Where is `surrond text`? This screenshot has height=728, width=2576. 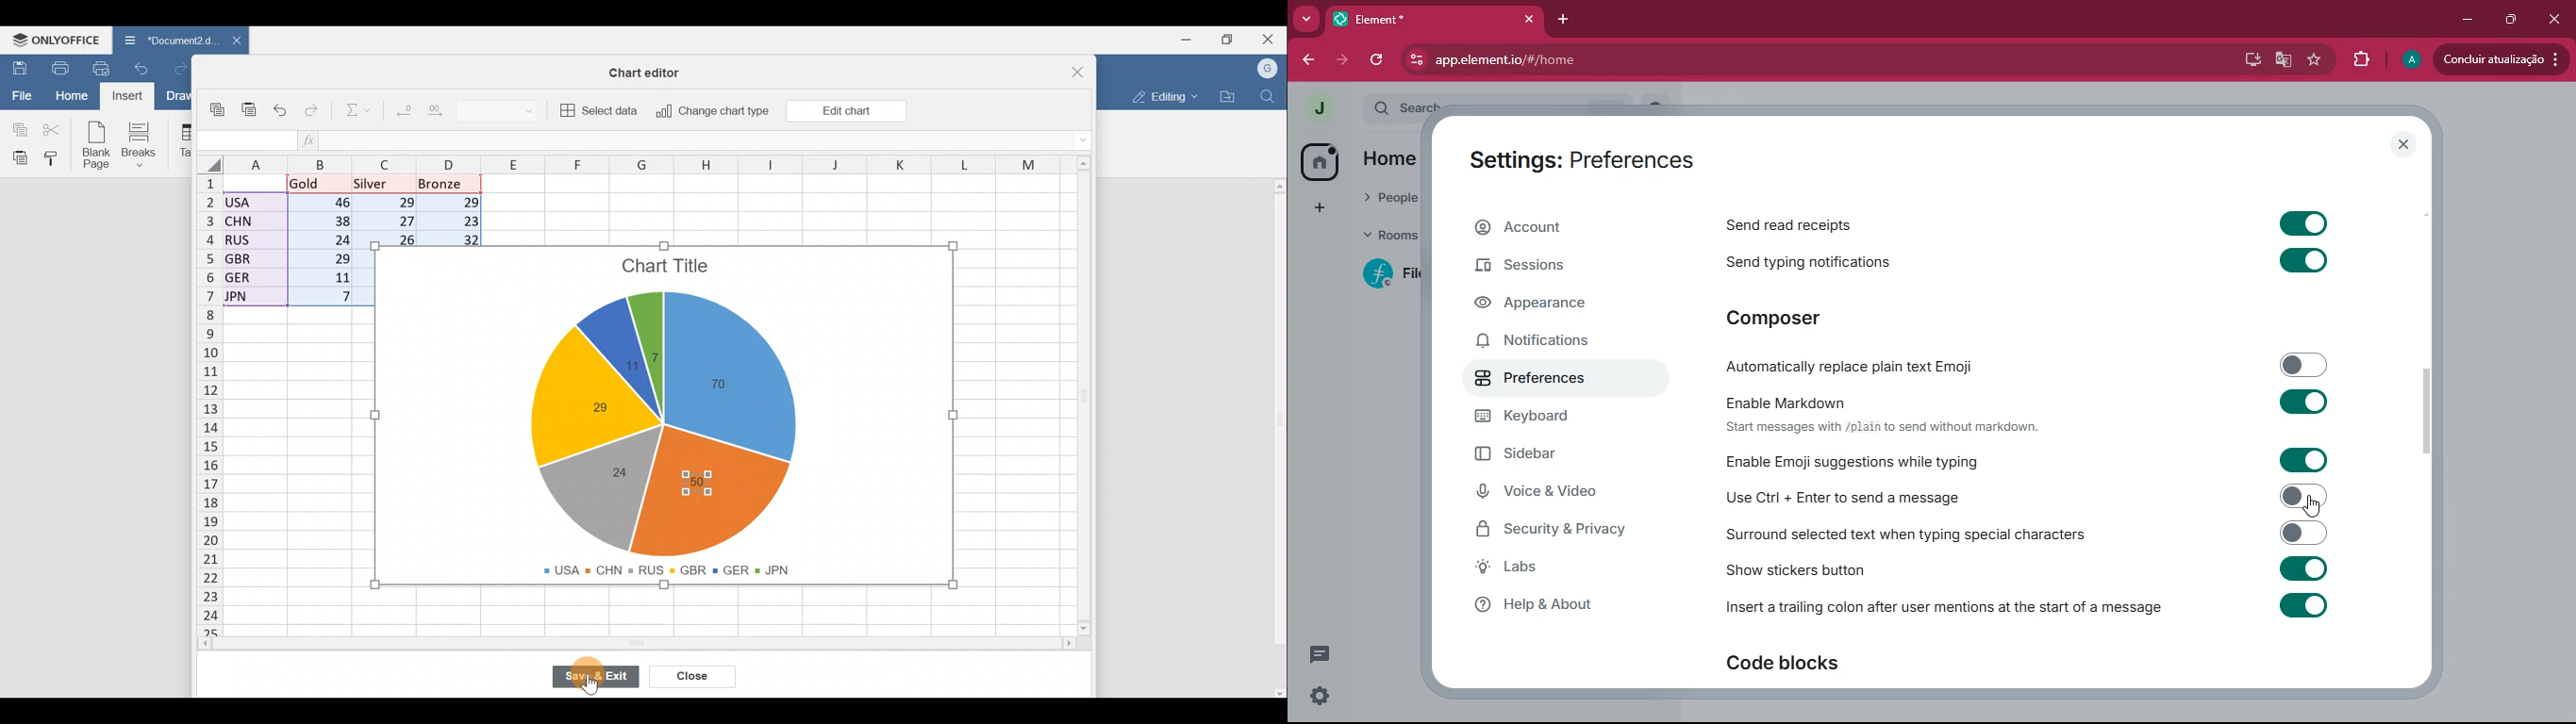
surrond text is located at coordinates (1904, 535).